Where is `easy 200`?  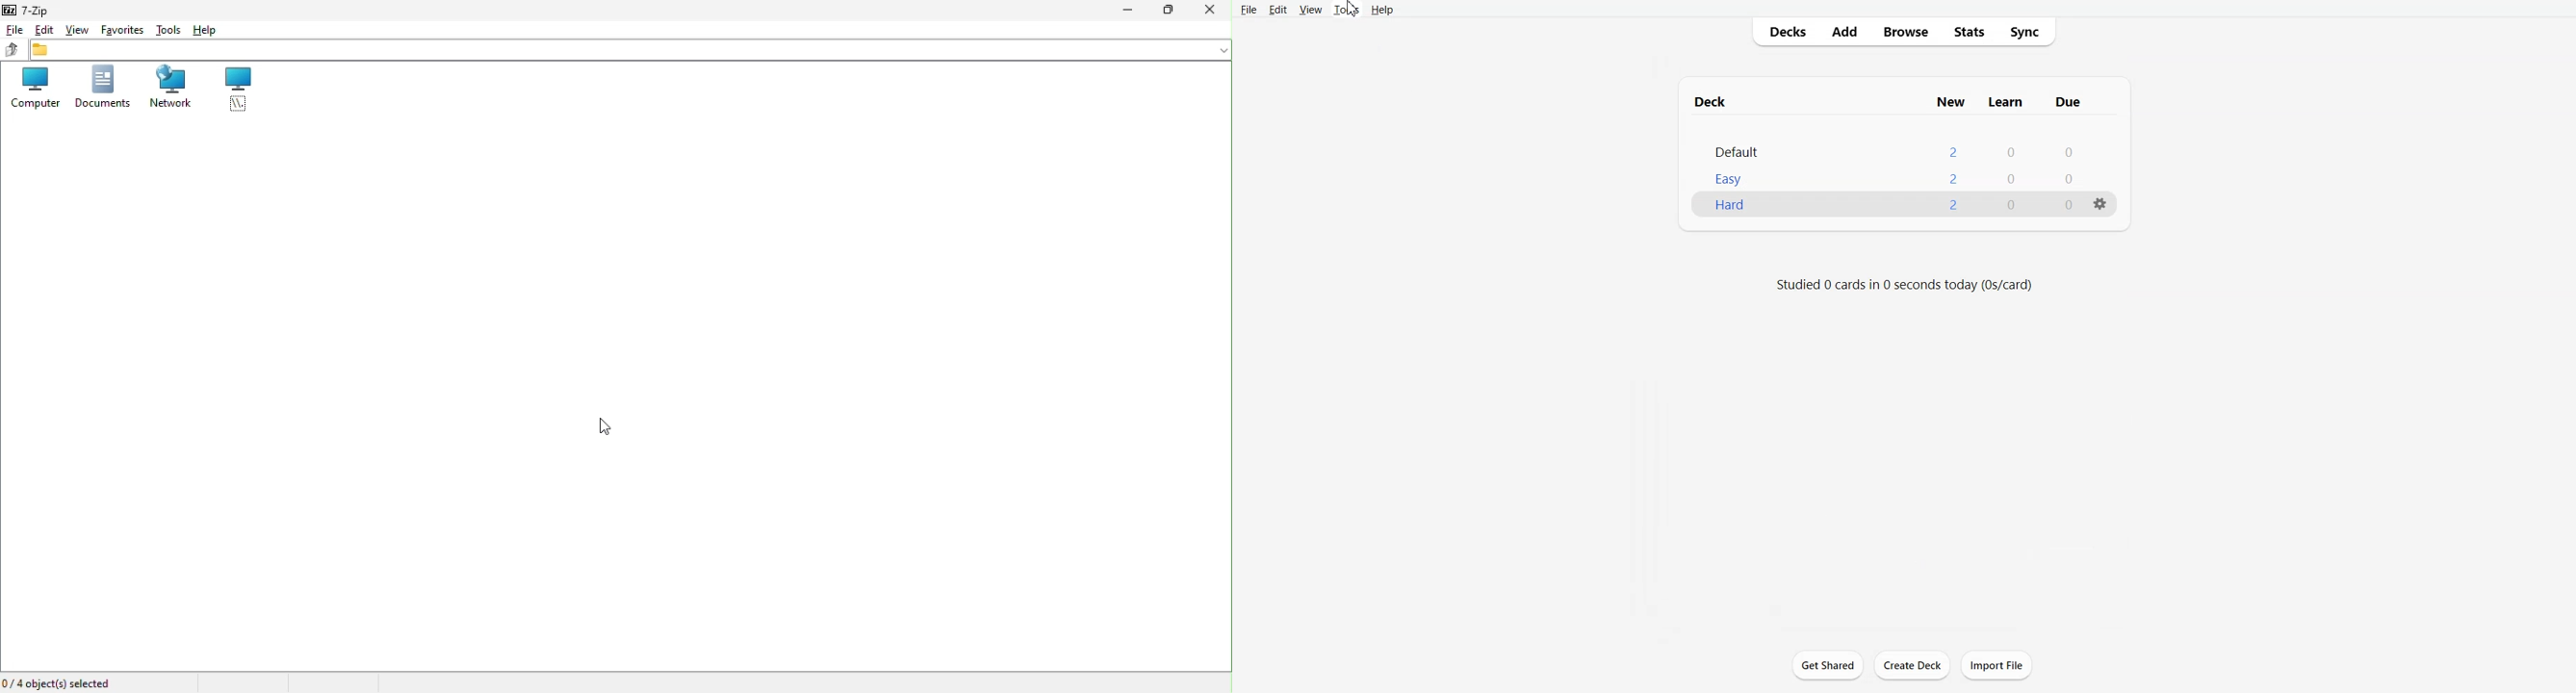 easy 200 is located at coordinates (1885, 179).